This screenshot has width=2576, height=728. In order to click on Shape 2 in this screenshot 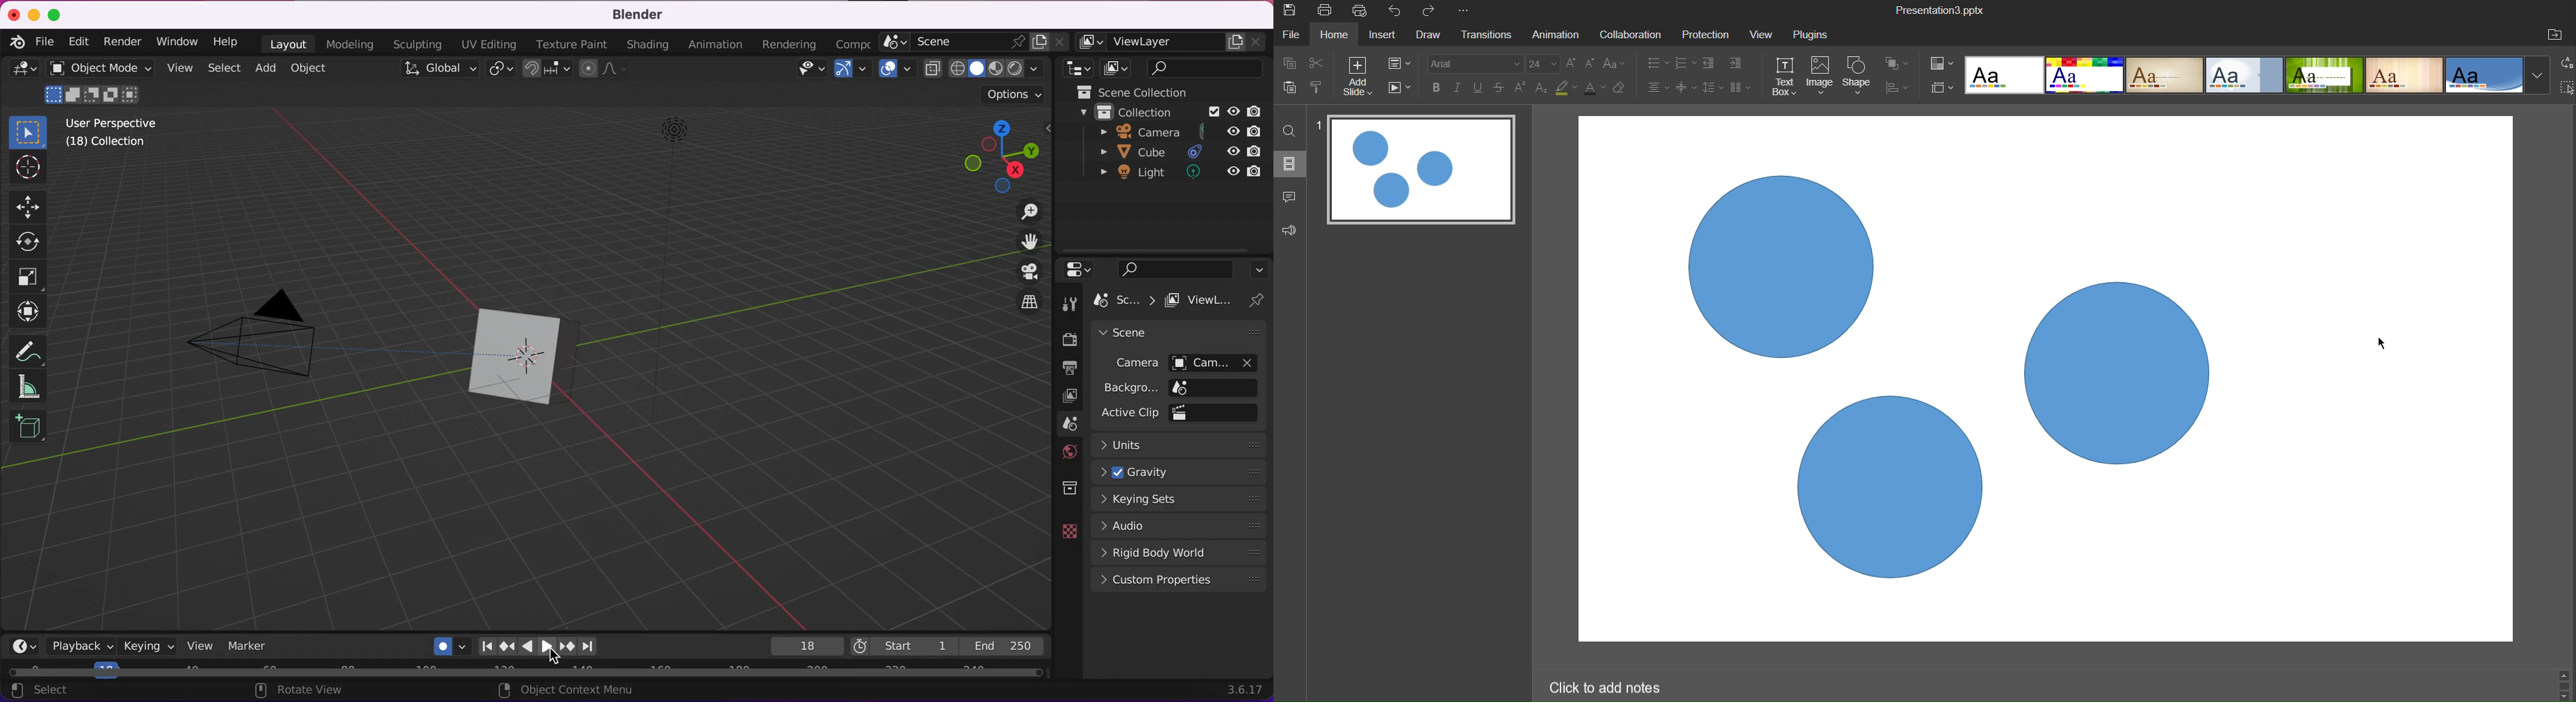, I will do `click(2121, 373)`.